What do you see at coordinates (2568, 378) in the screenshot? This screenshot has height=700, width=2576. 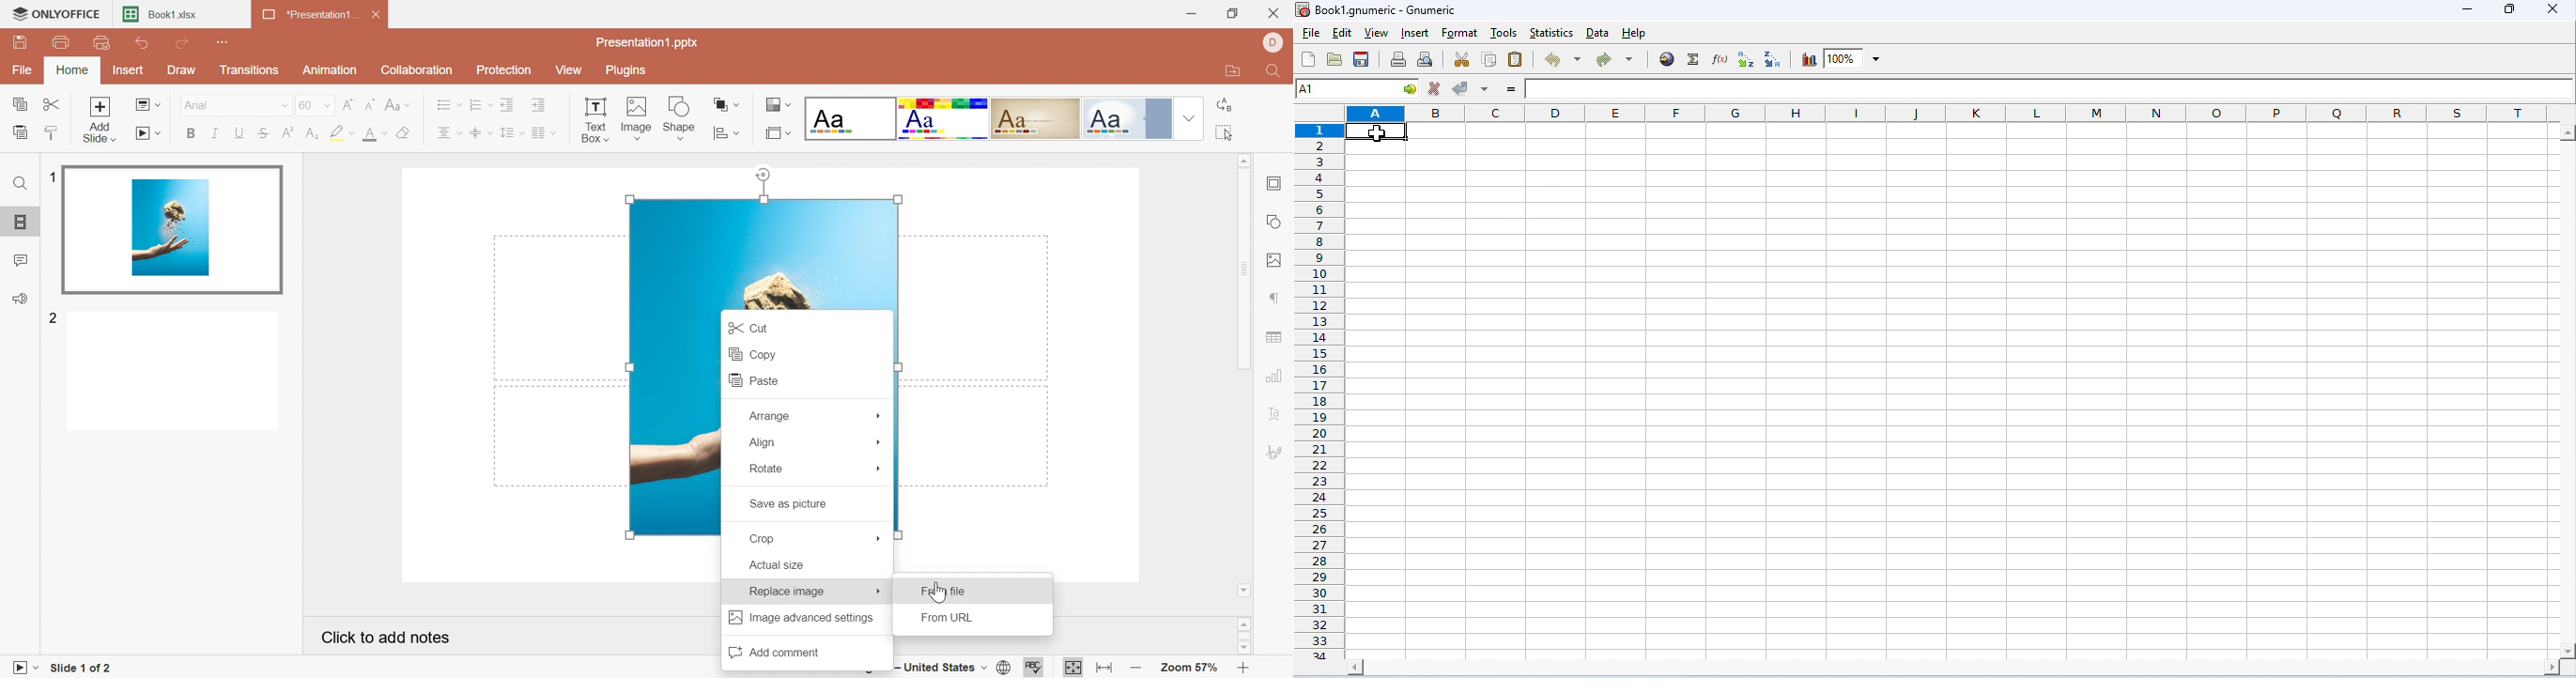 I see `vertical slider` at bounding box center [2568, 378].